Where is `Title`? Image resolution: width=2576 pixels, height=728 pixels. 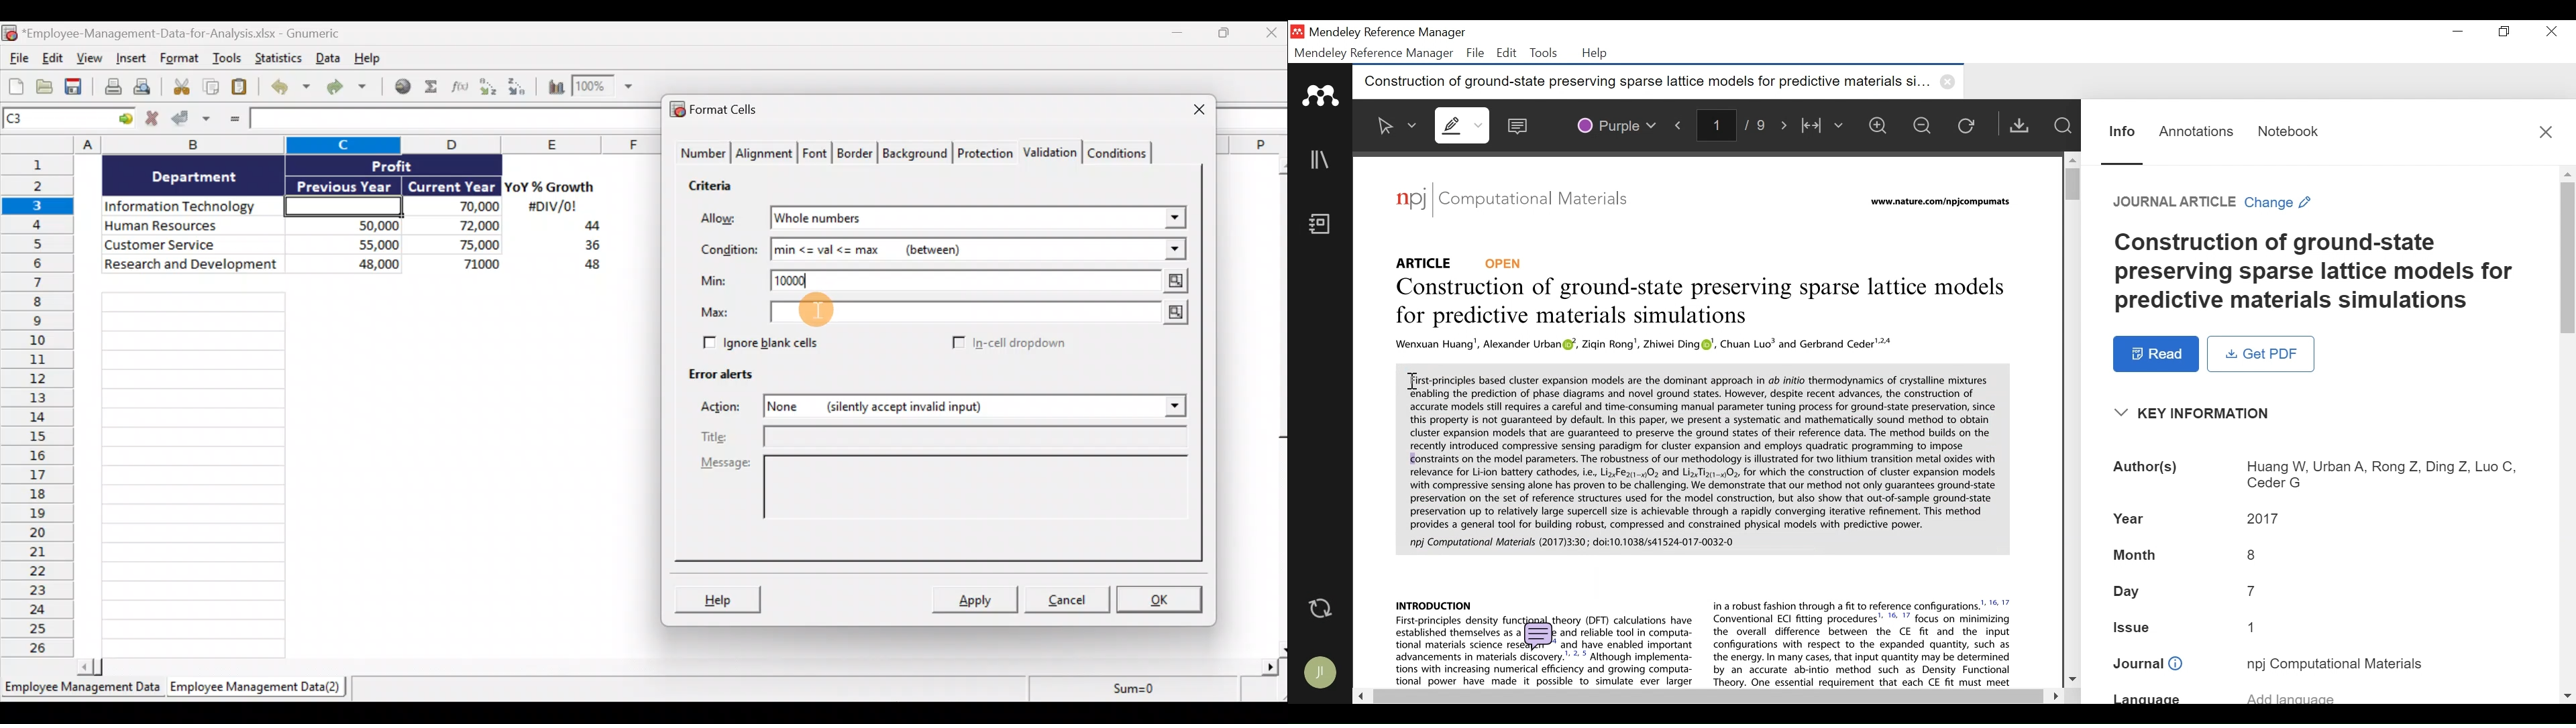 Title is located at coordinates (2317, 272).